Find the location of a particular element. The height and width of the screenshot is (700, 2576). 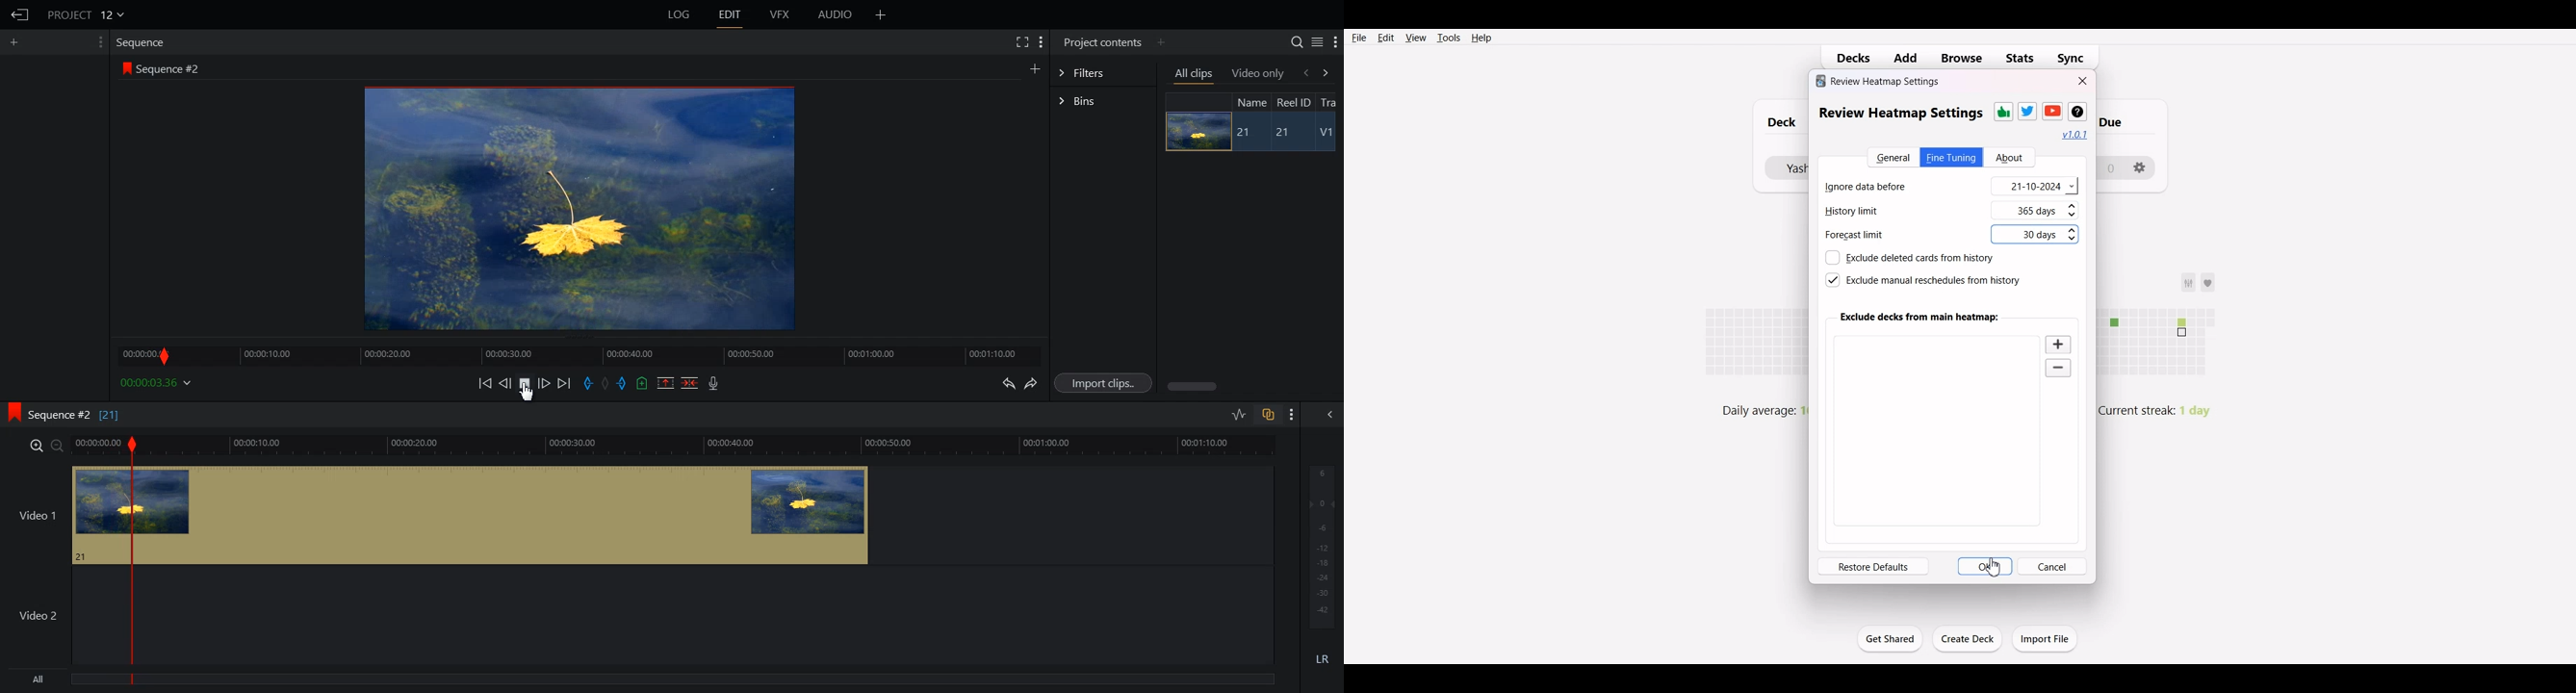

Thums-up is located at coordinates (2002, 112).